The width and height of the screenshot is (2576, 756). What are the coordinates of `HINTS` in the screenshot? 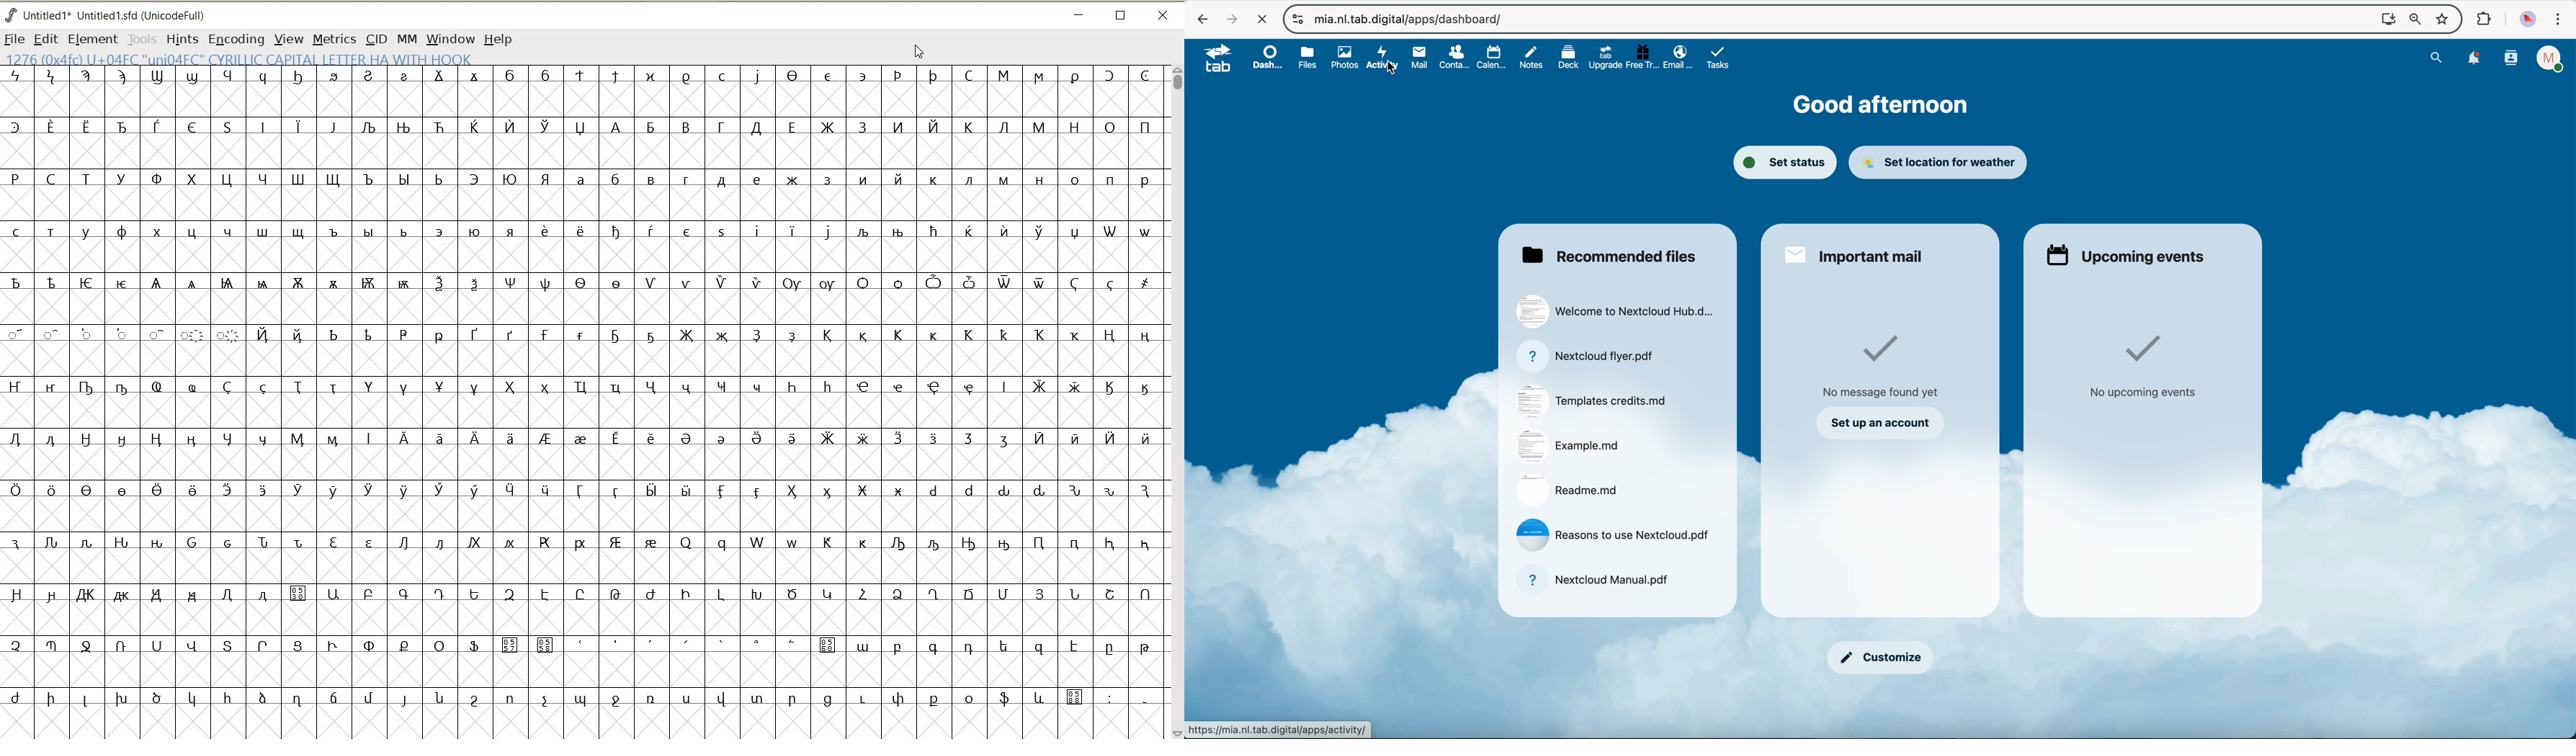 It's located at (181, 40).